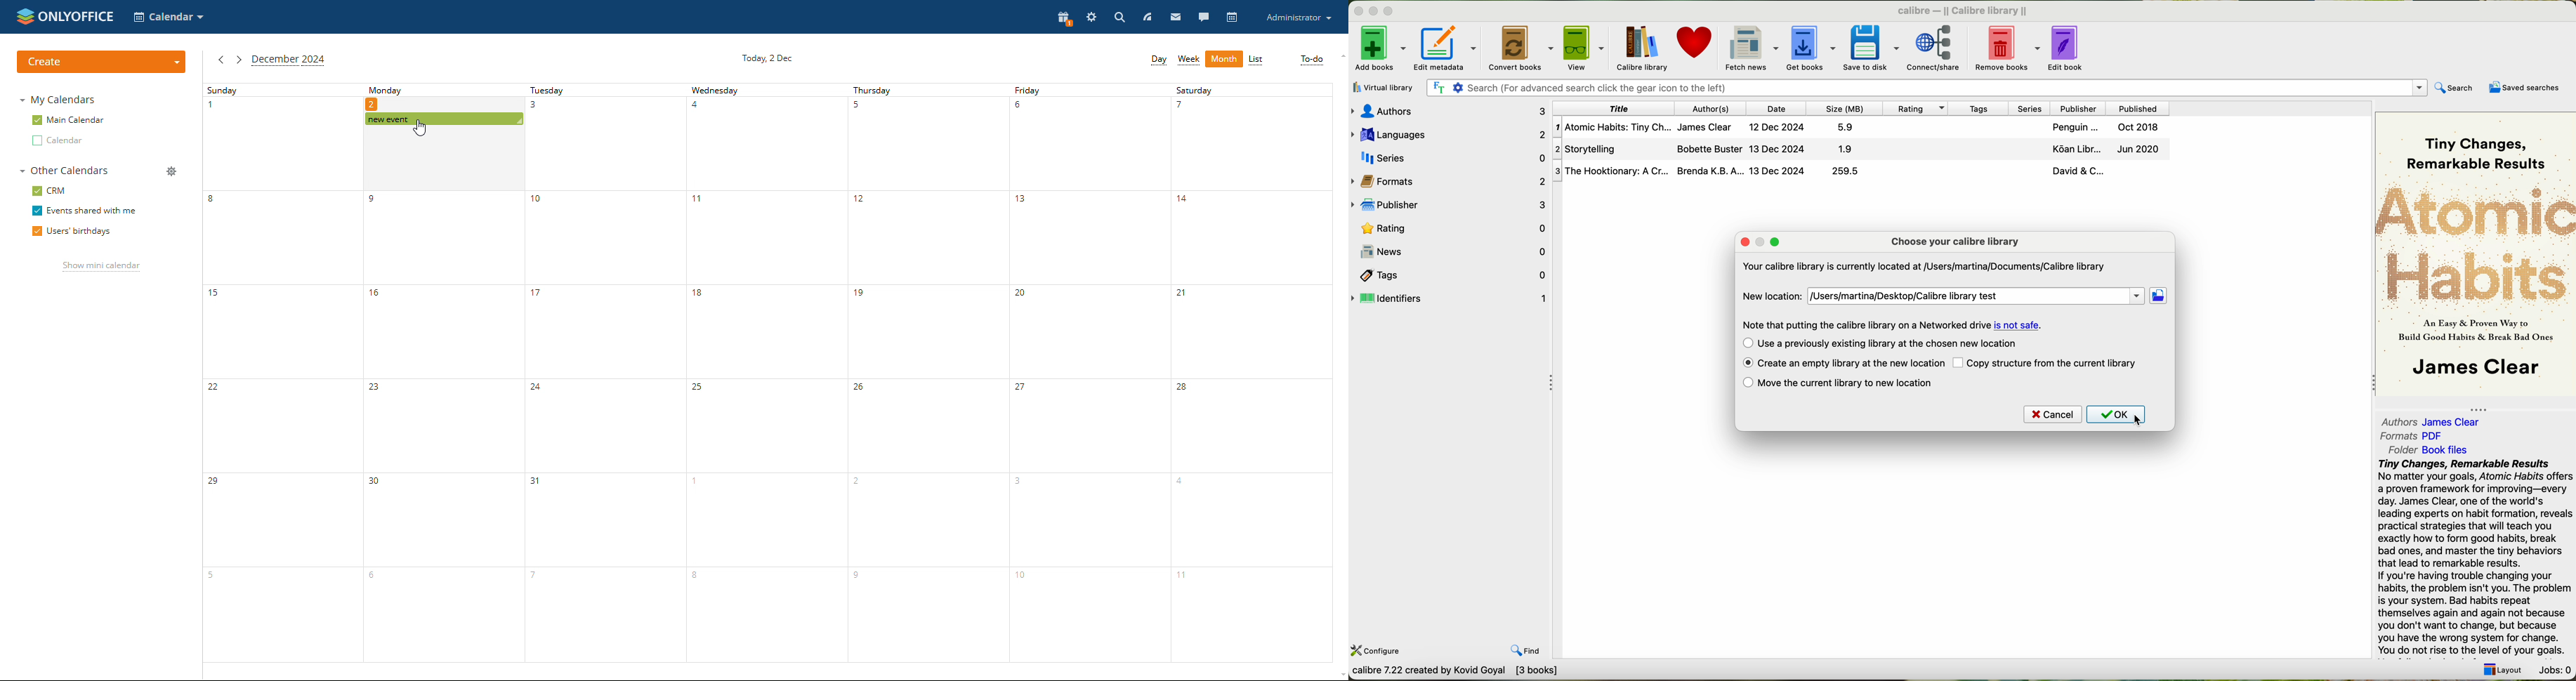 The height and width of the screenshot is (700, 2576). I want to click on choose your calibre library, so click(1955, 242).